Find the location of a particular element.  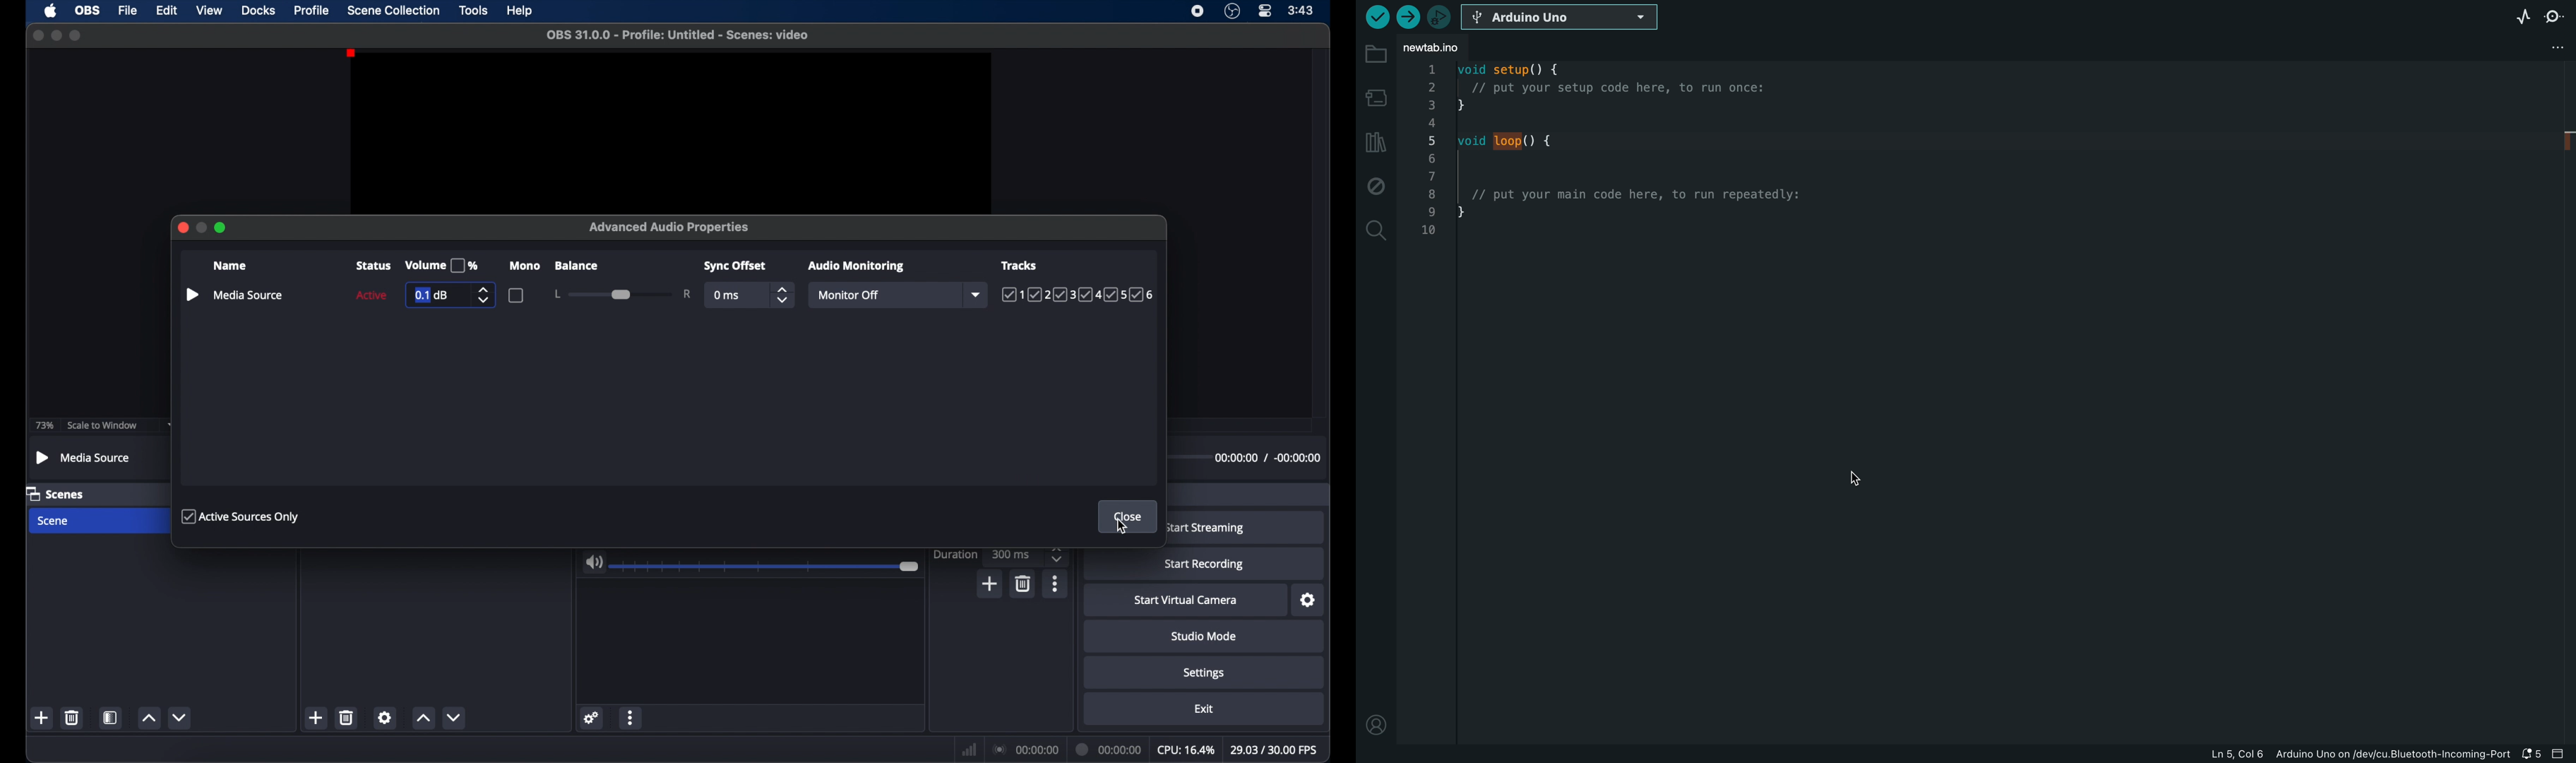

dropdown is located at coordinates (977, 295).